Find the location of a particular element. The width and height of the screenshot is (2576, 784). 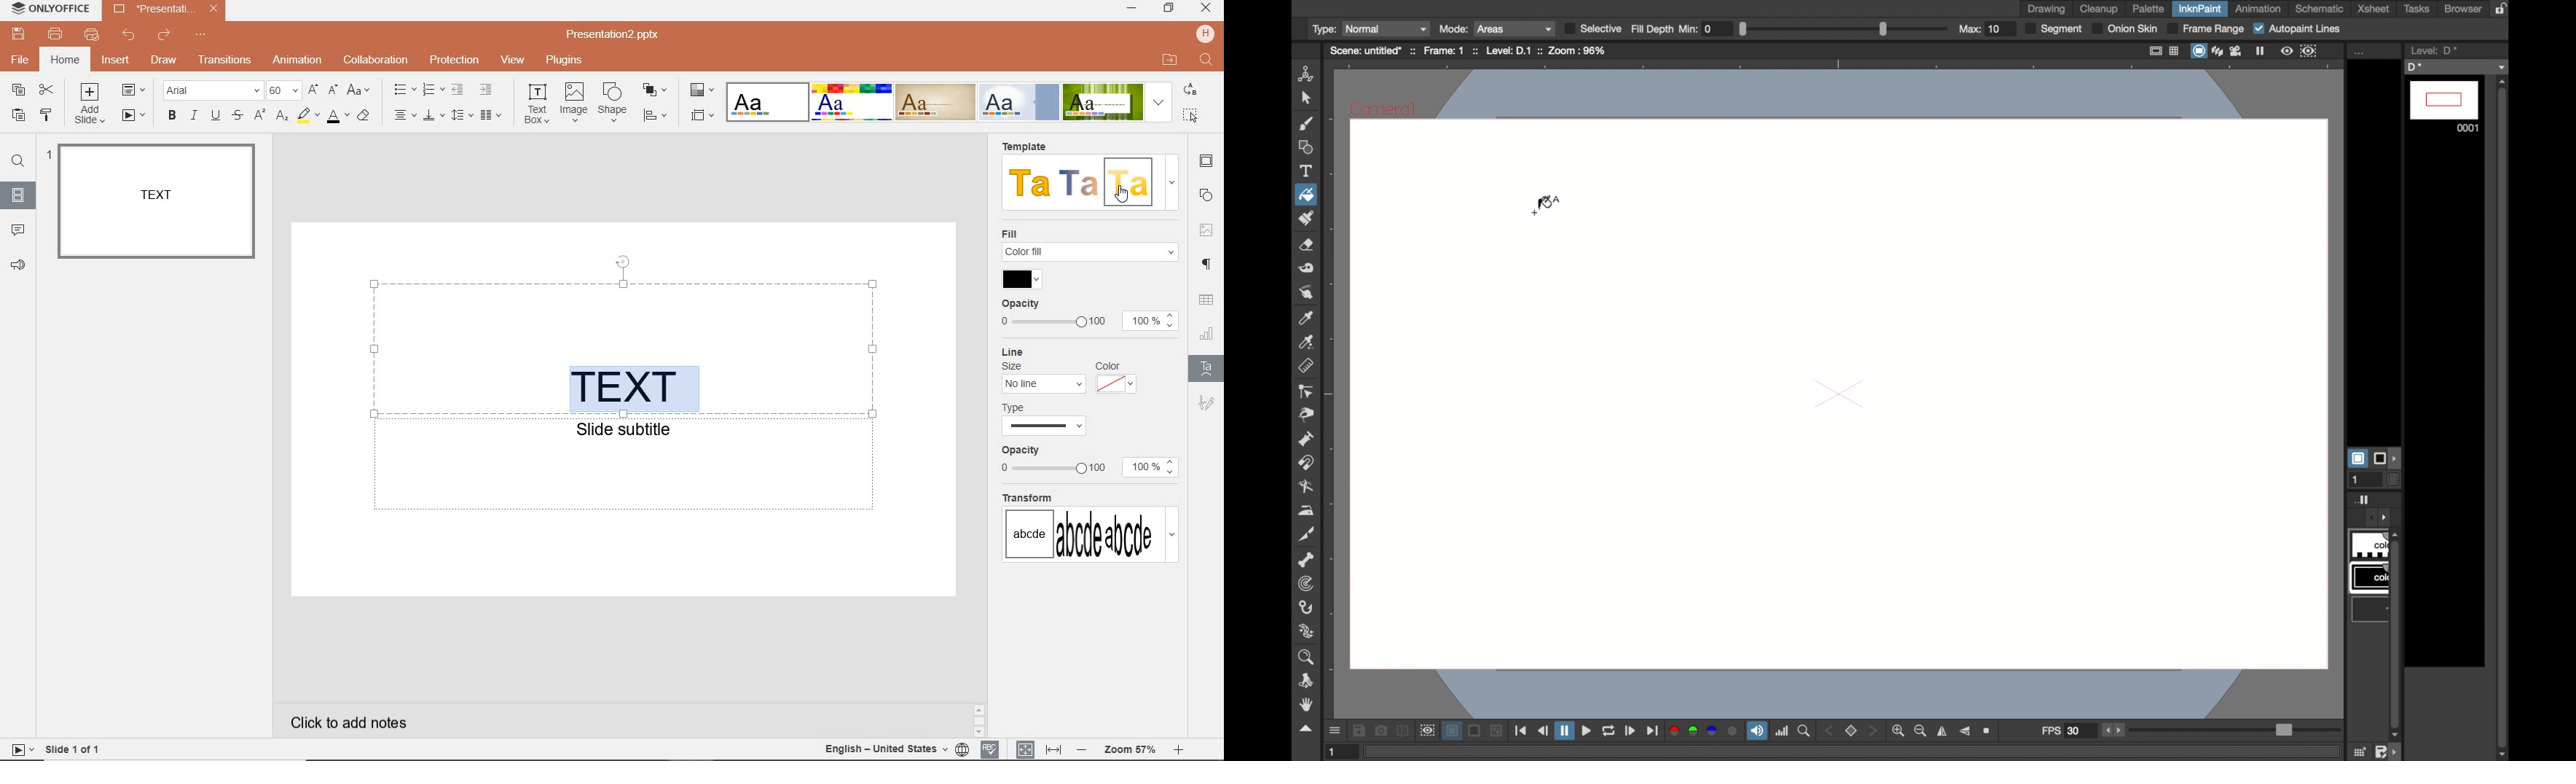

ZOOM is located at coordinates (1128, 750).